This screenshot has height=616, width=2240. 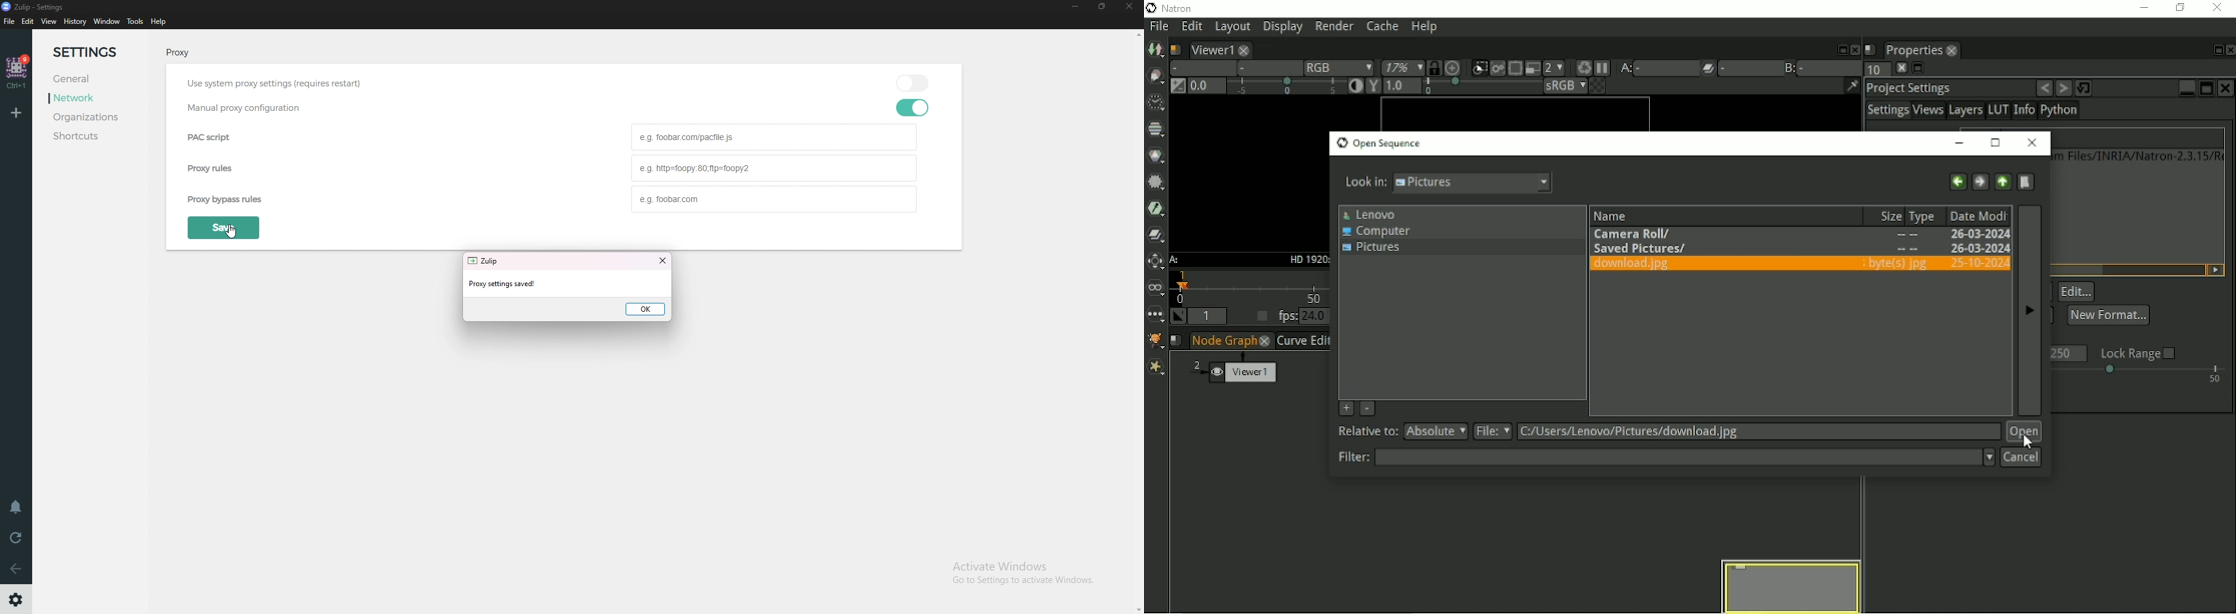 I want to click on Pause updates, so click(x=1603, y=68).